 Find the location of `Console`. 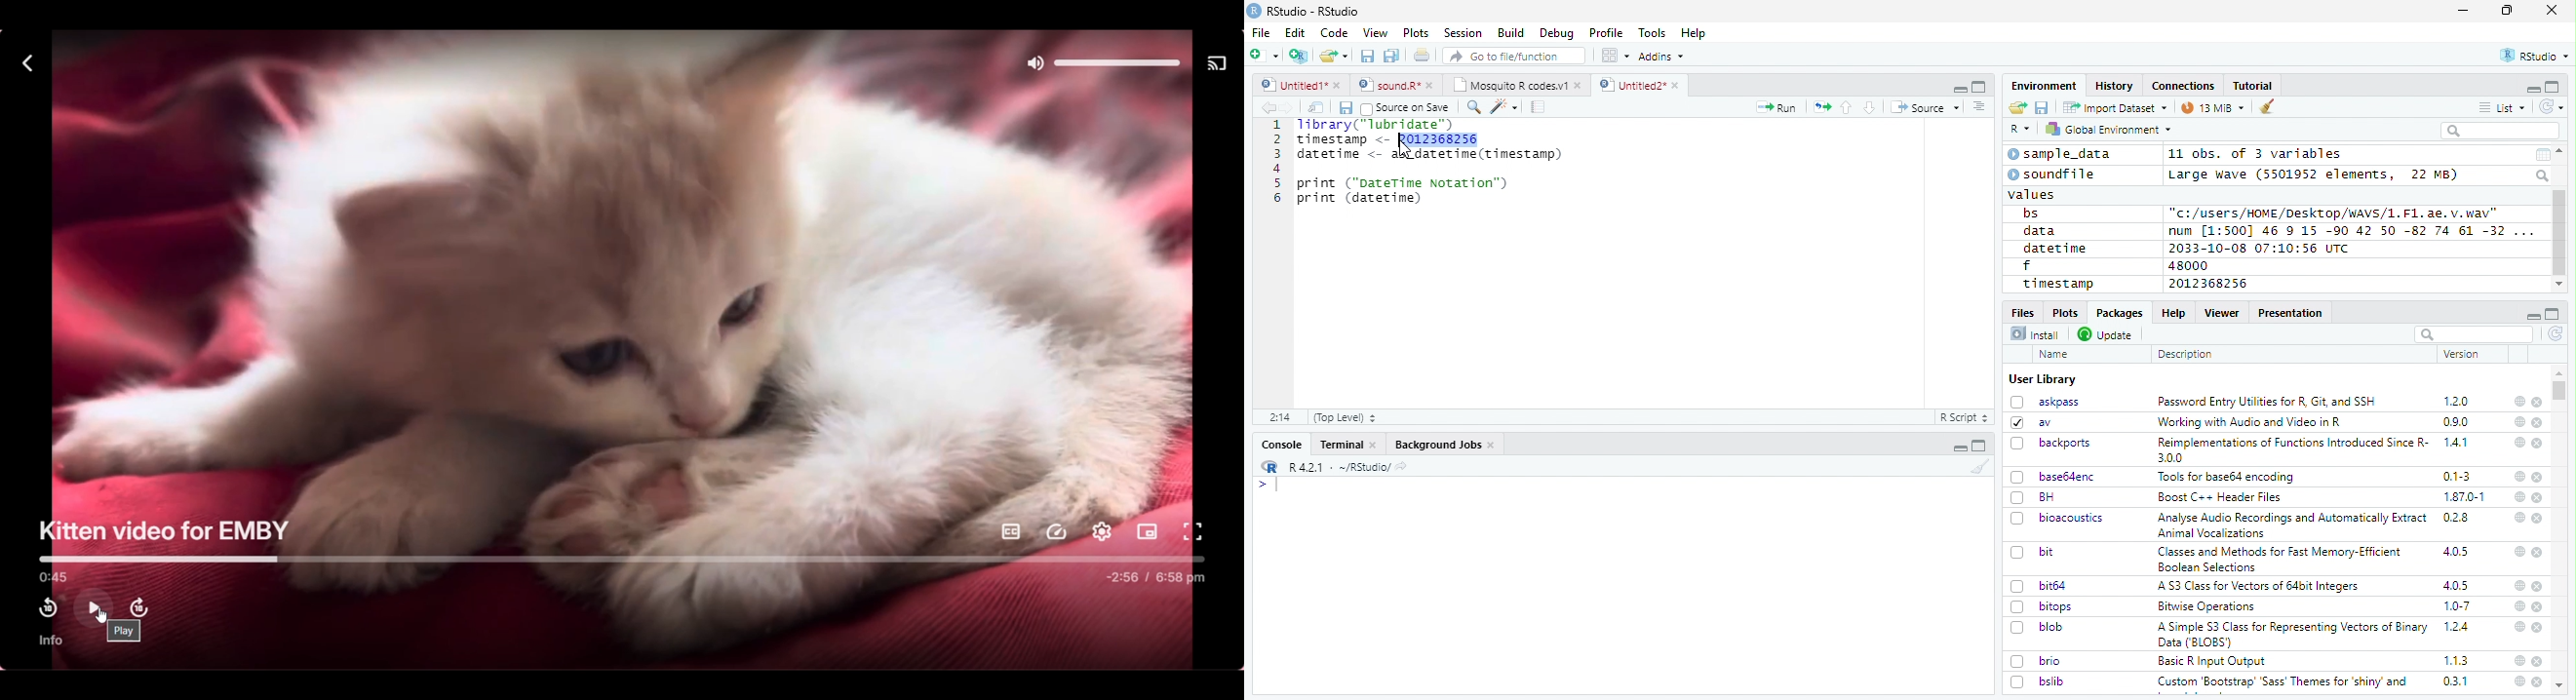

Console is located at coordinates (1281, 445).